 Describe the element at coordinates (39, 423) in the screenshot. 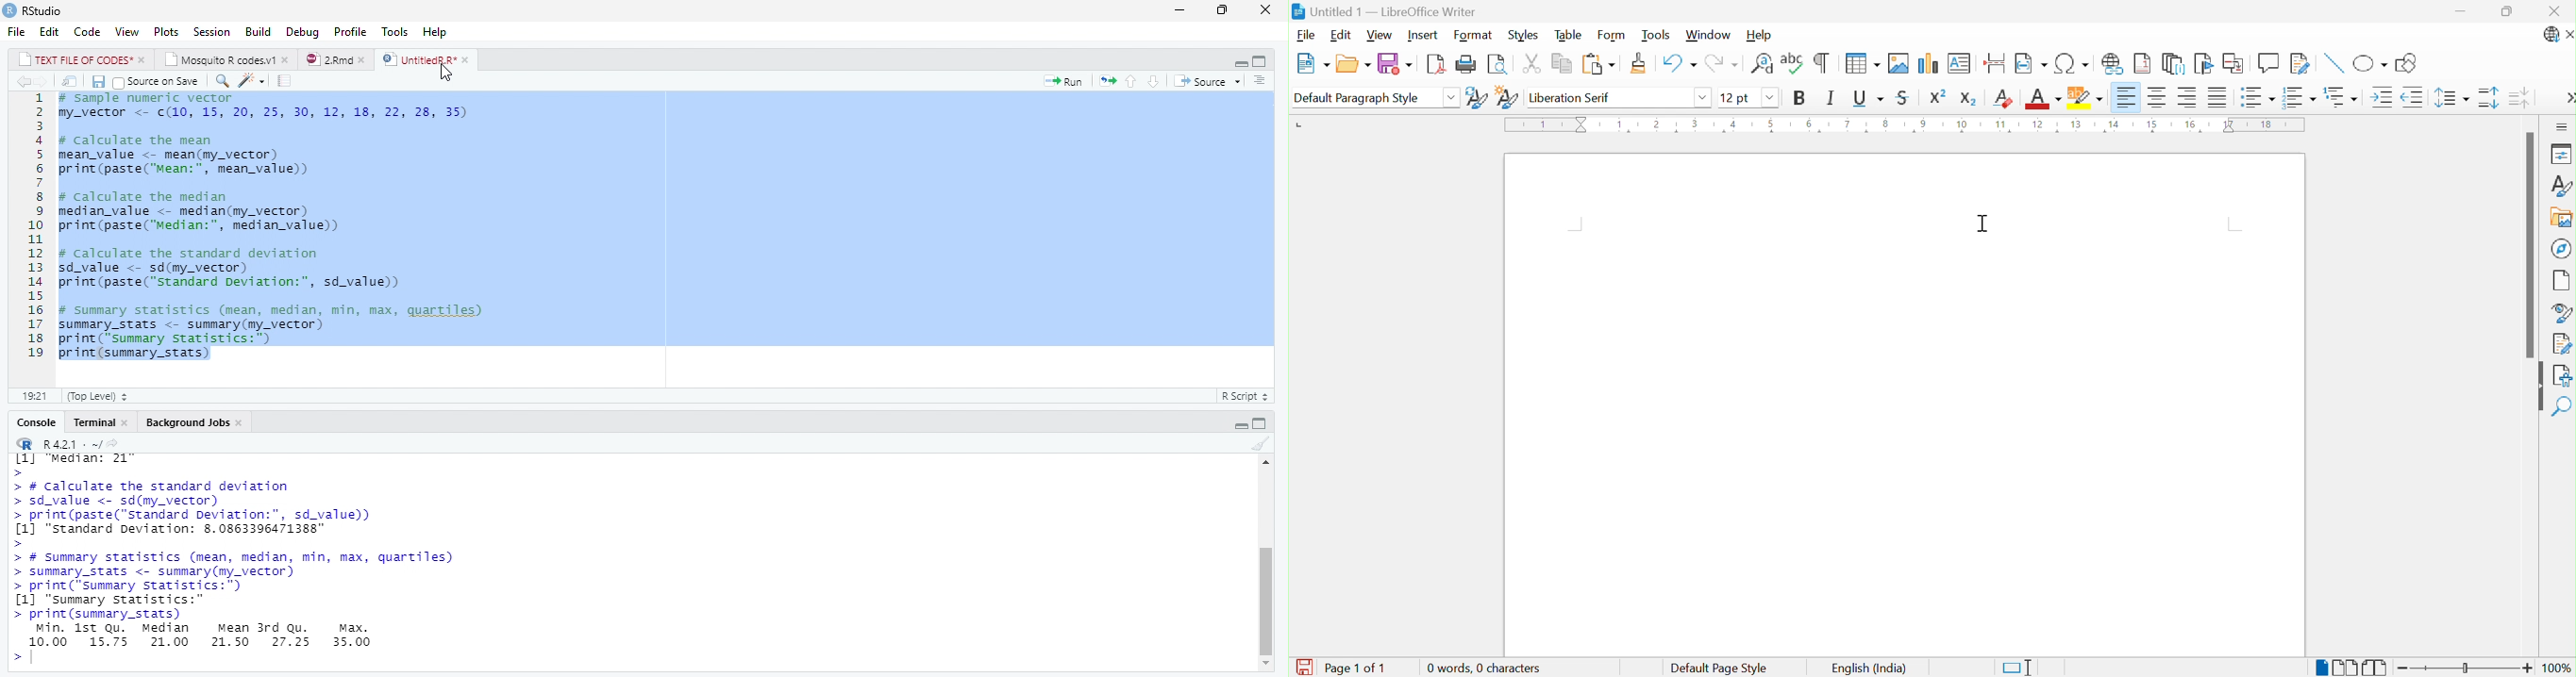

I see `Console` at that location.